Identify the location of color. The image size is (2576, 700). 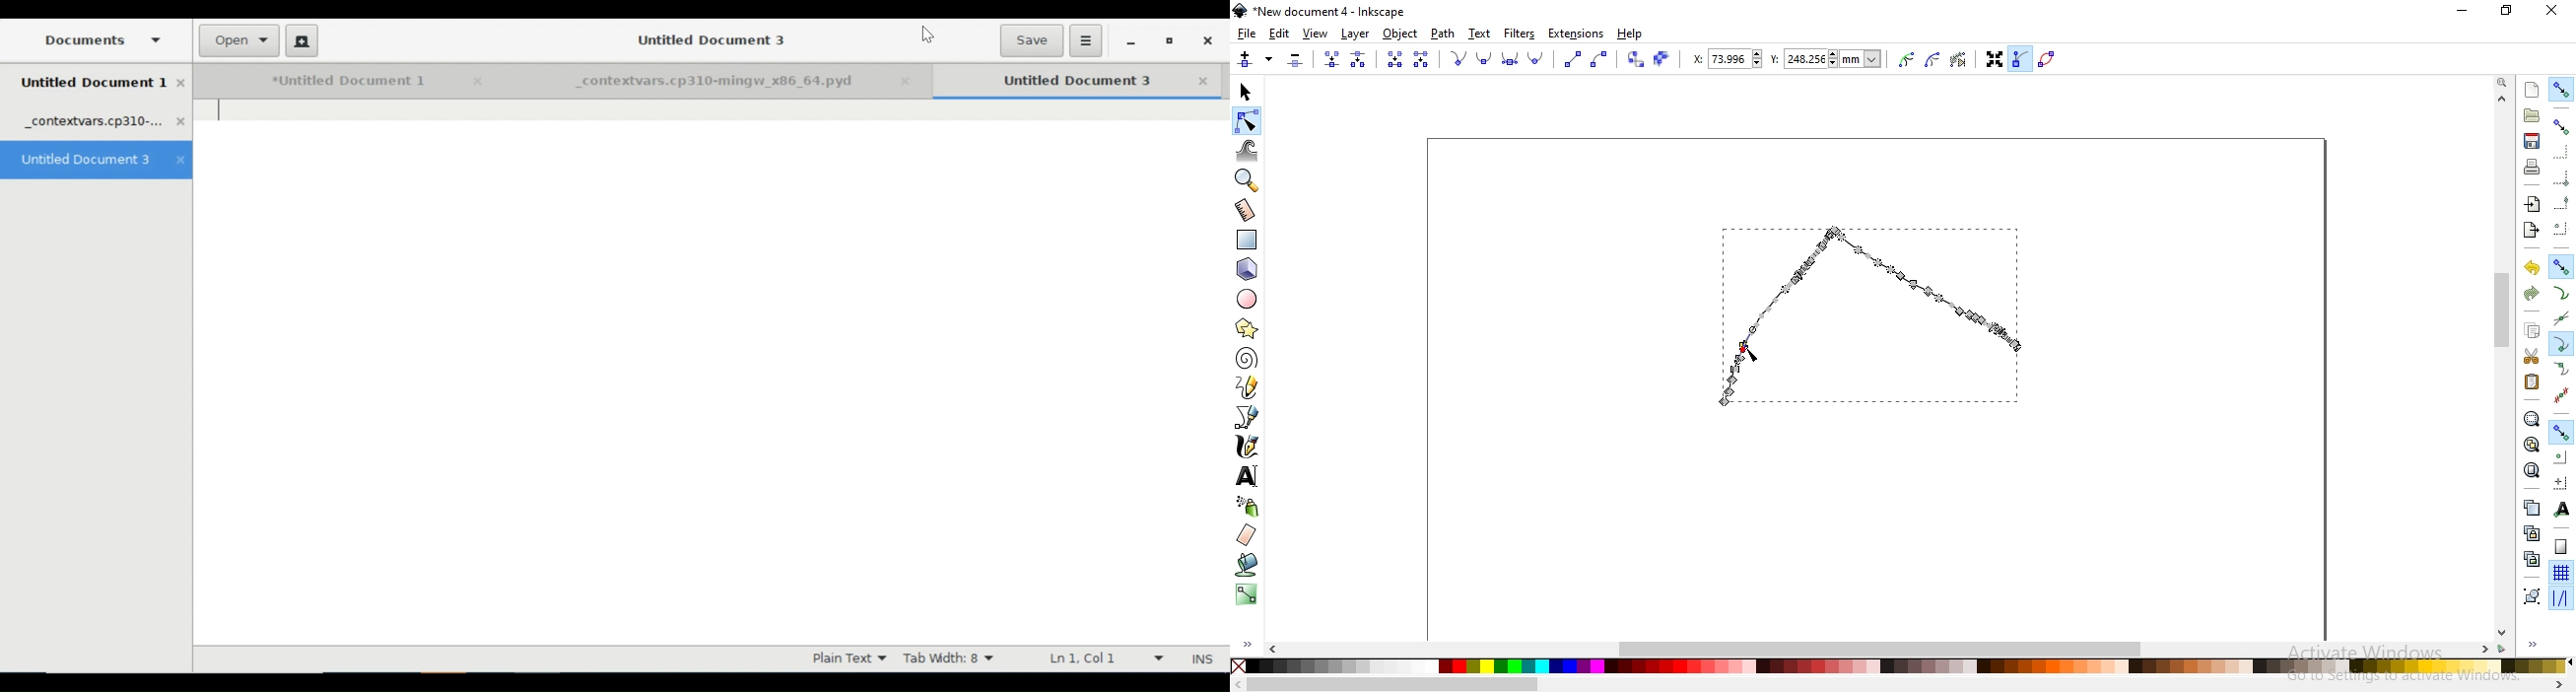
(1906, 668).